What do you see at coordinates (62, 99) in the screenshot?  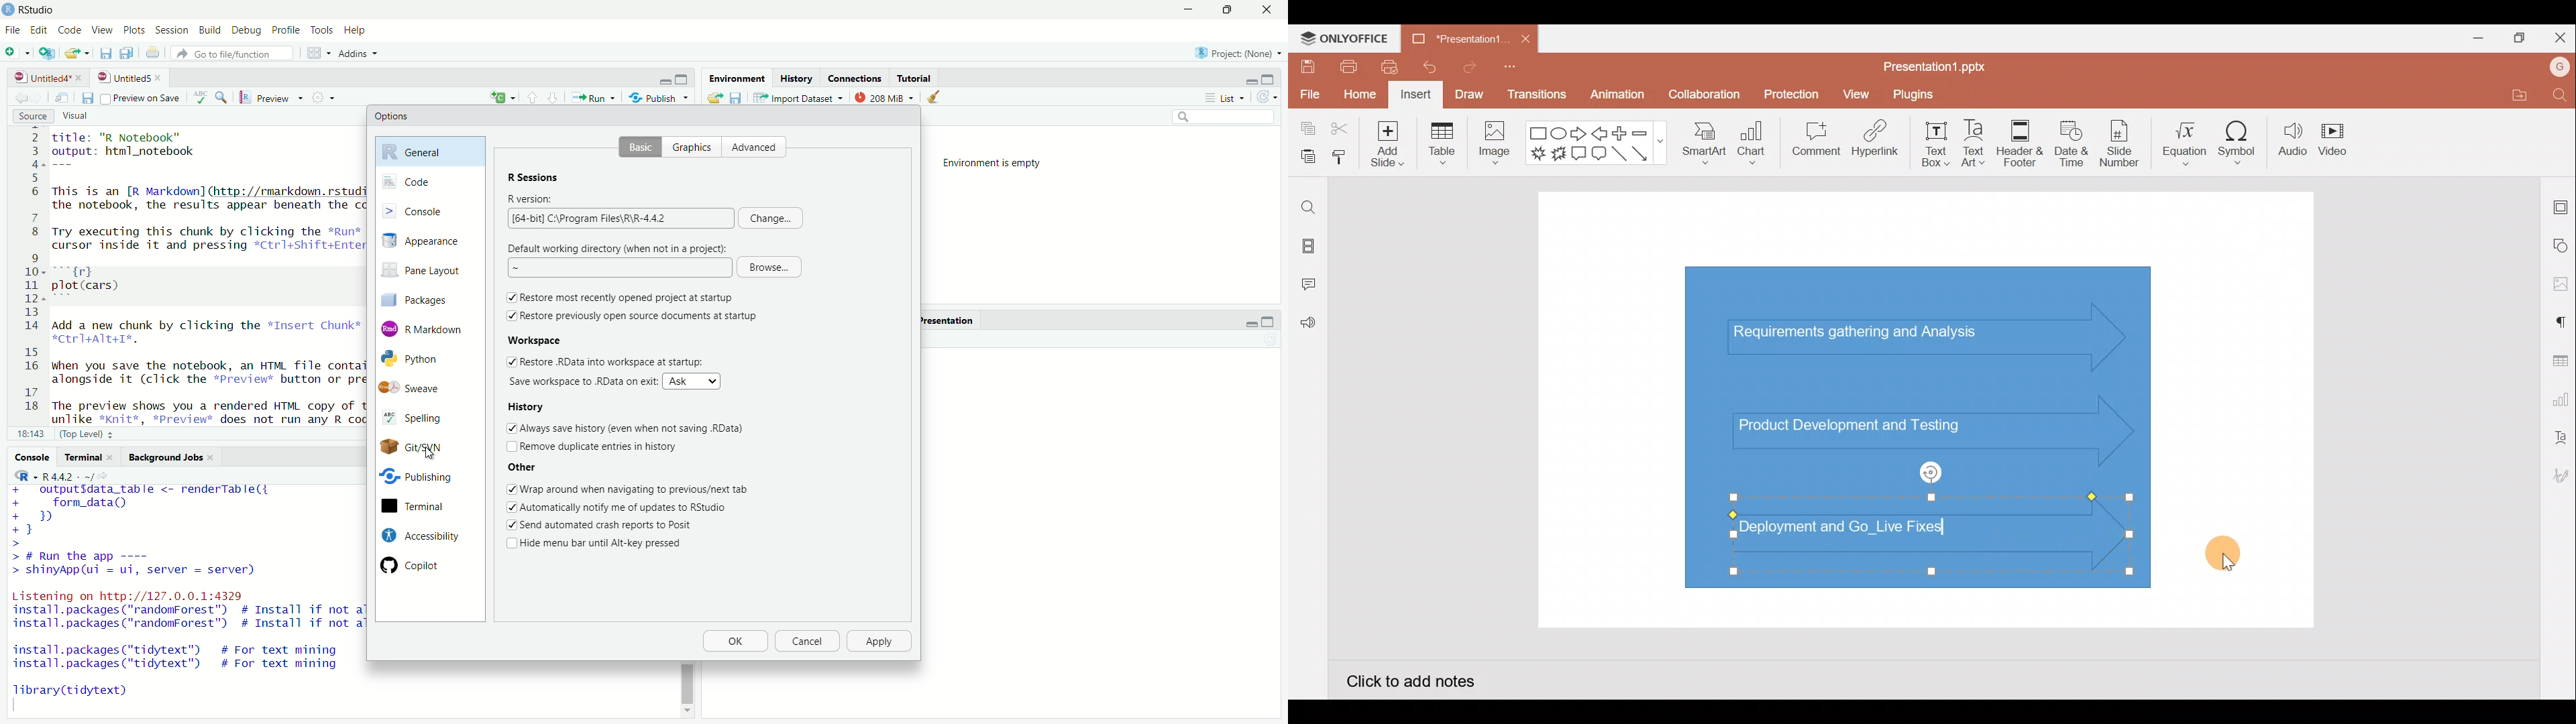 I see `show in new window` at bounding box center [62, 99].